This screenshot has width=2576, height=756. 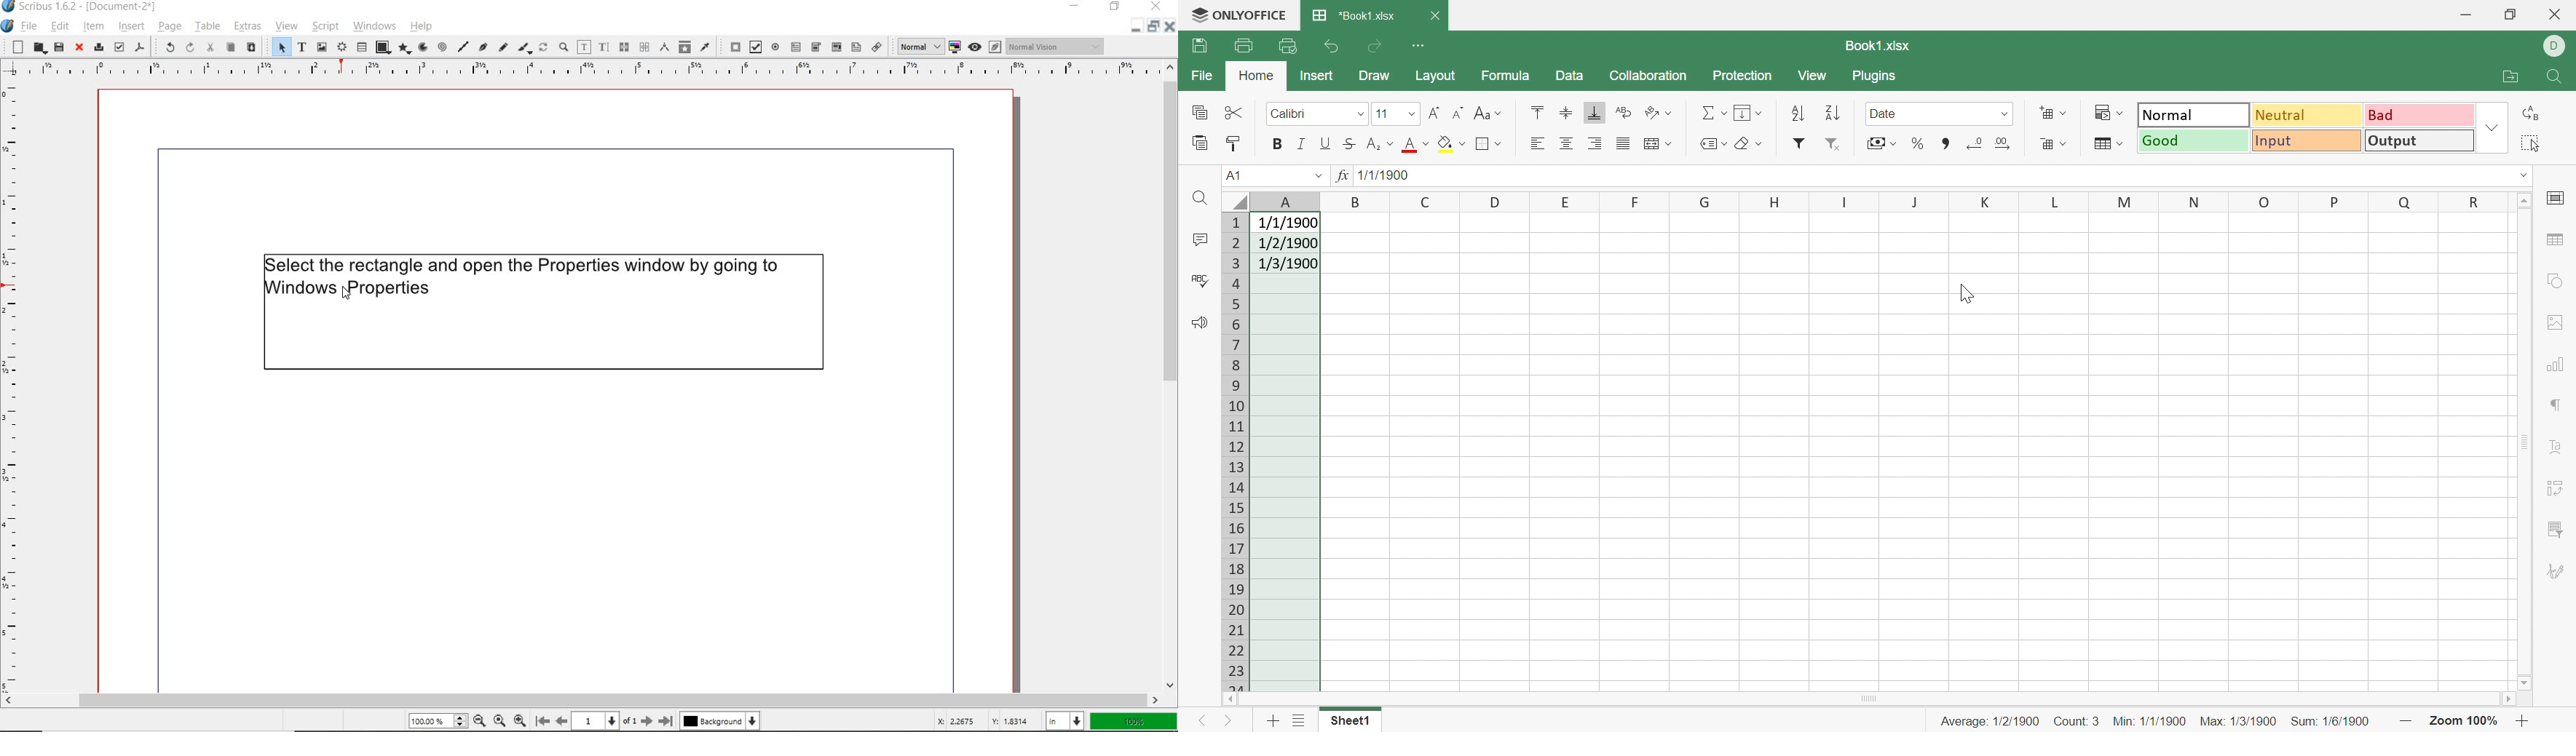 I want to click on pdf check box, so click(x=755, y=46).